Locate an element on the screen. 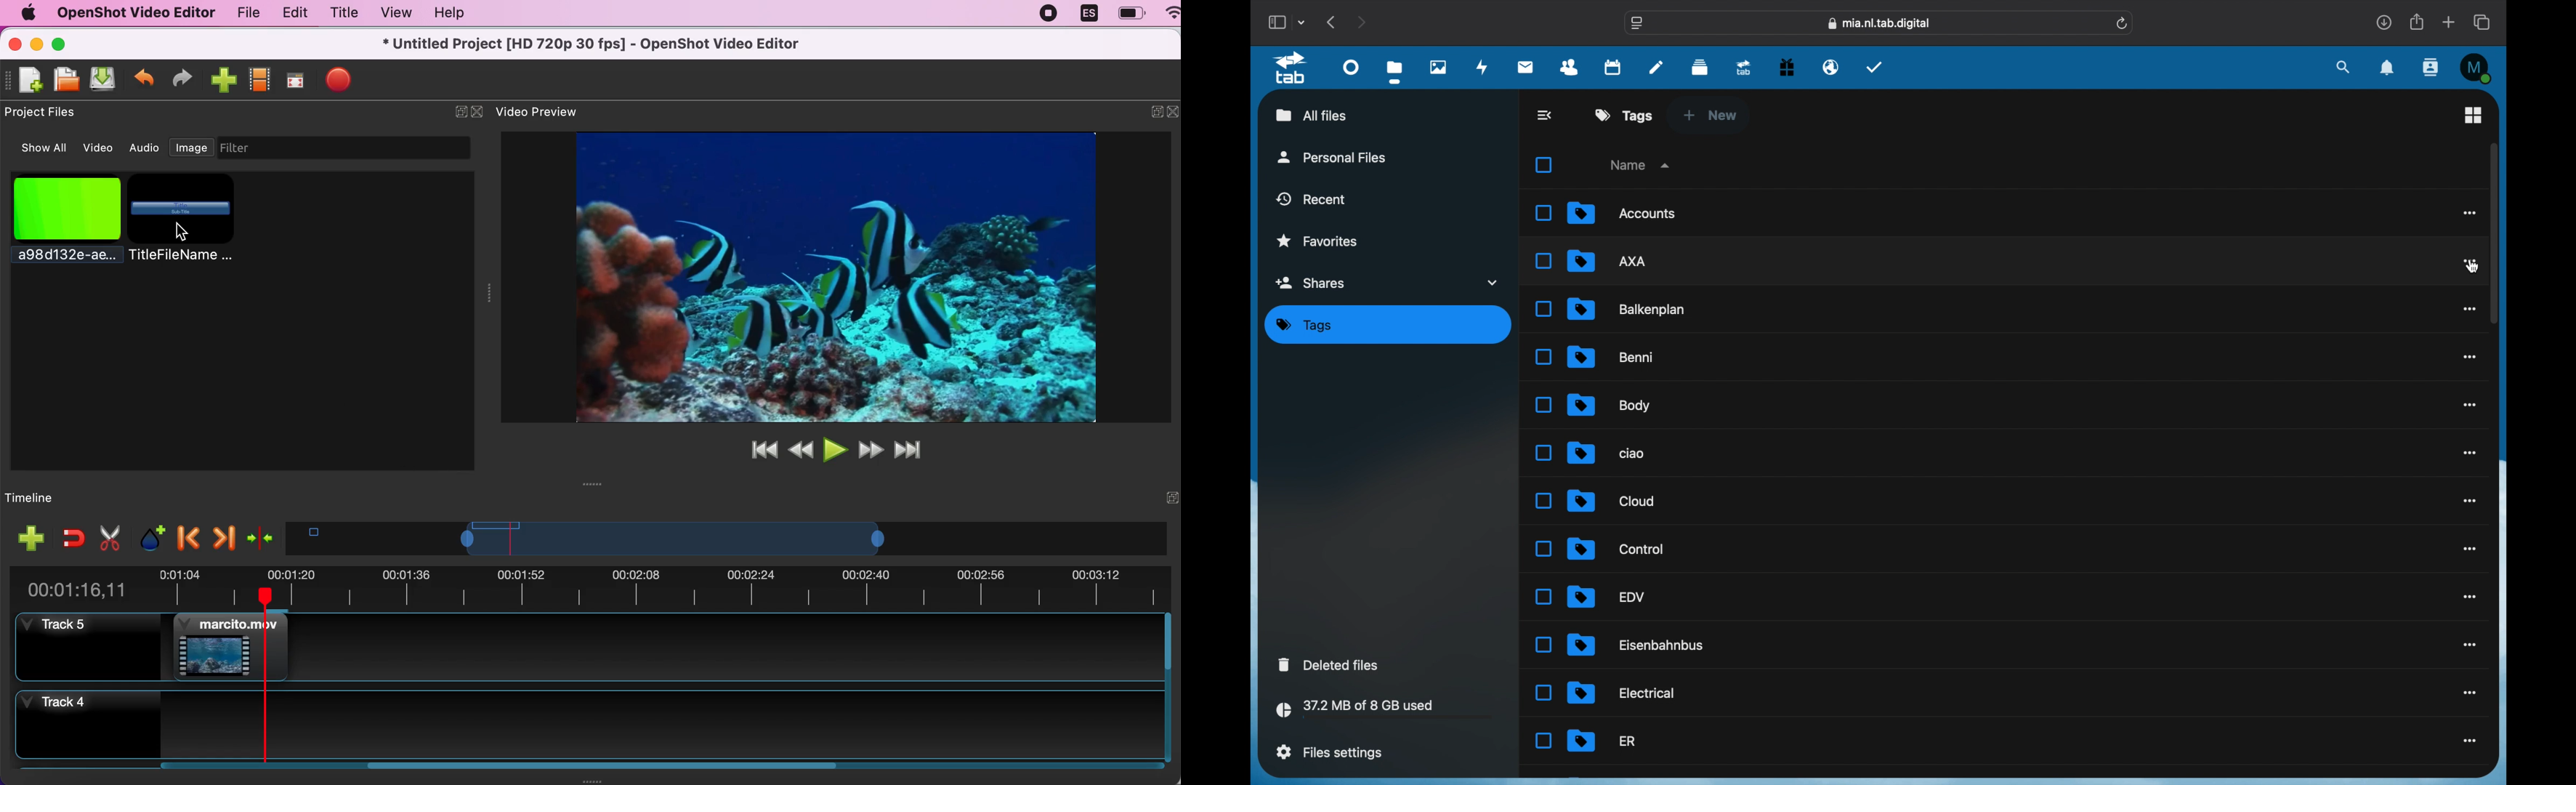 This screenshot has width=2576, height=812. file is located at coordinates (1638, 645).